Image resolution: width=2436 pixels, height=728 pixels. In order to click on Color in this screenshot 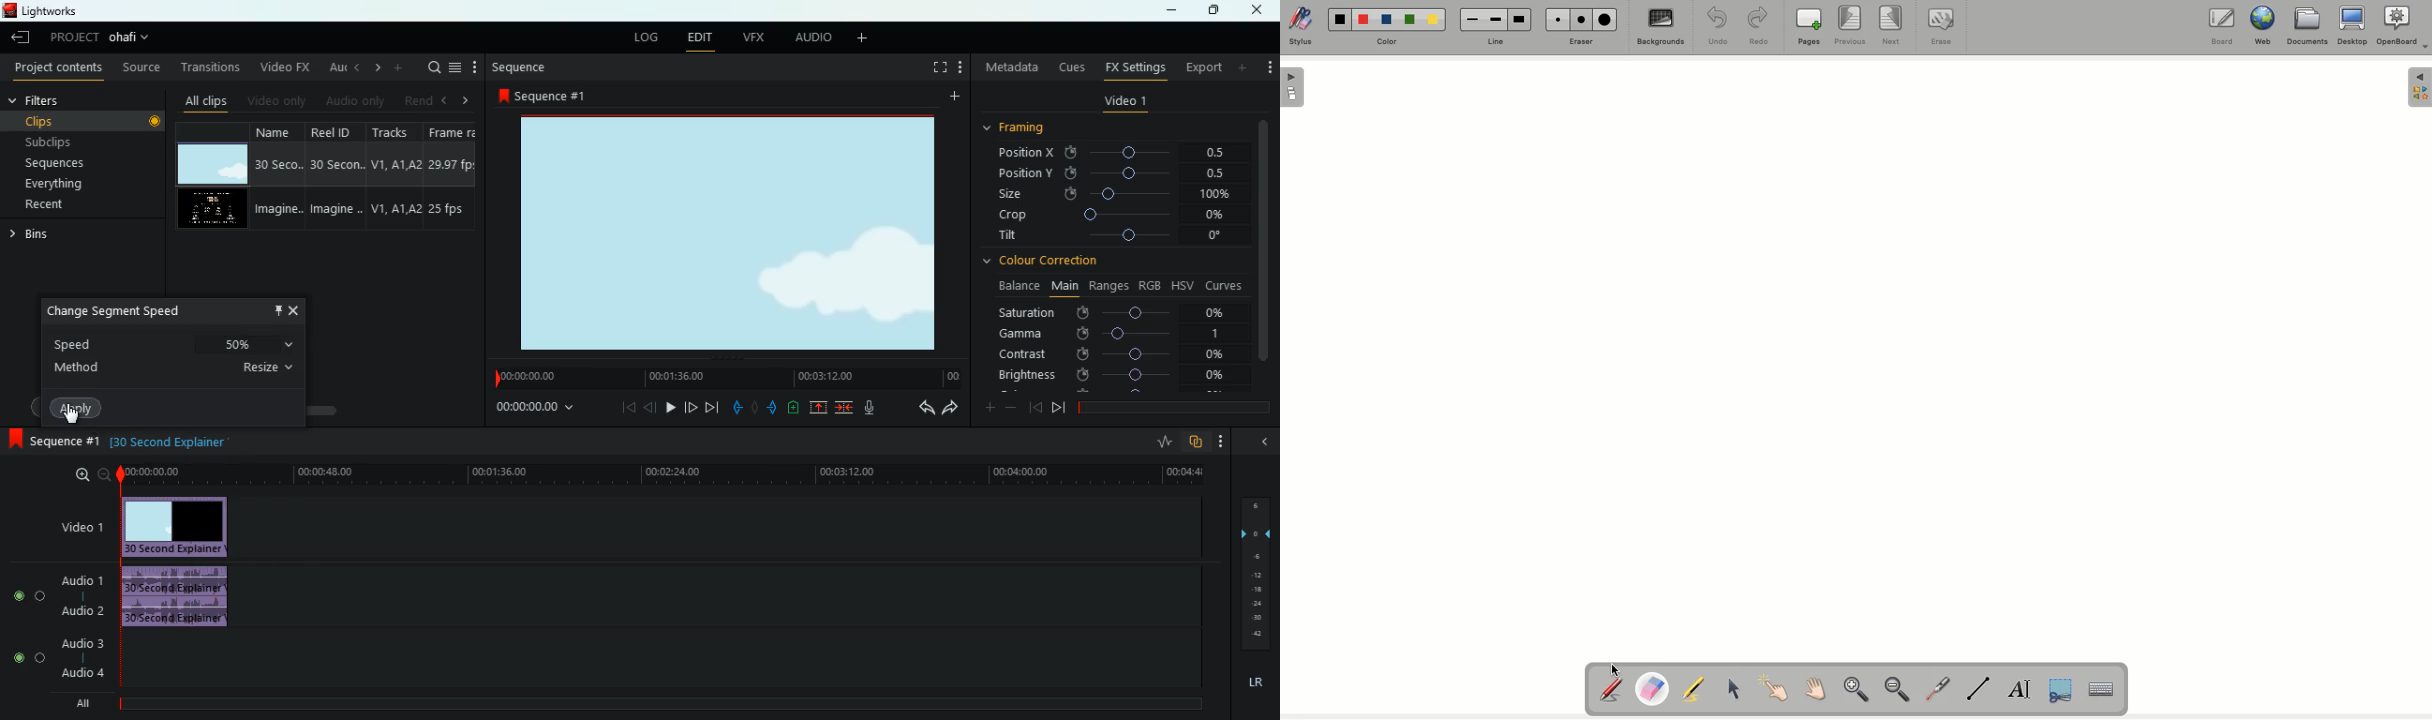, I will do `click(1392, 38)`.